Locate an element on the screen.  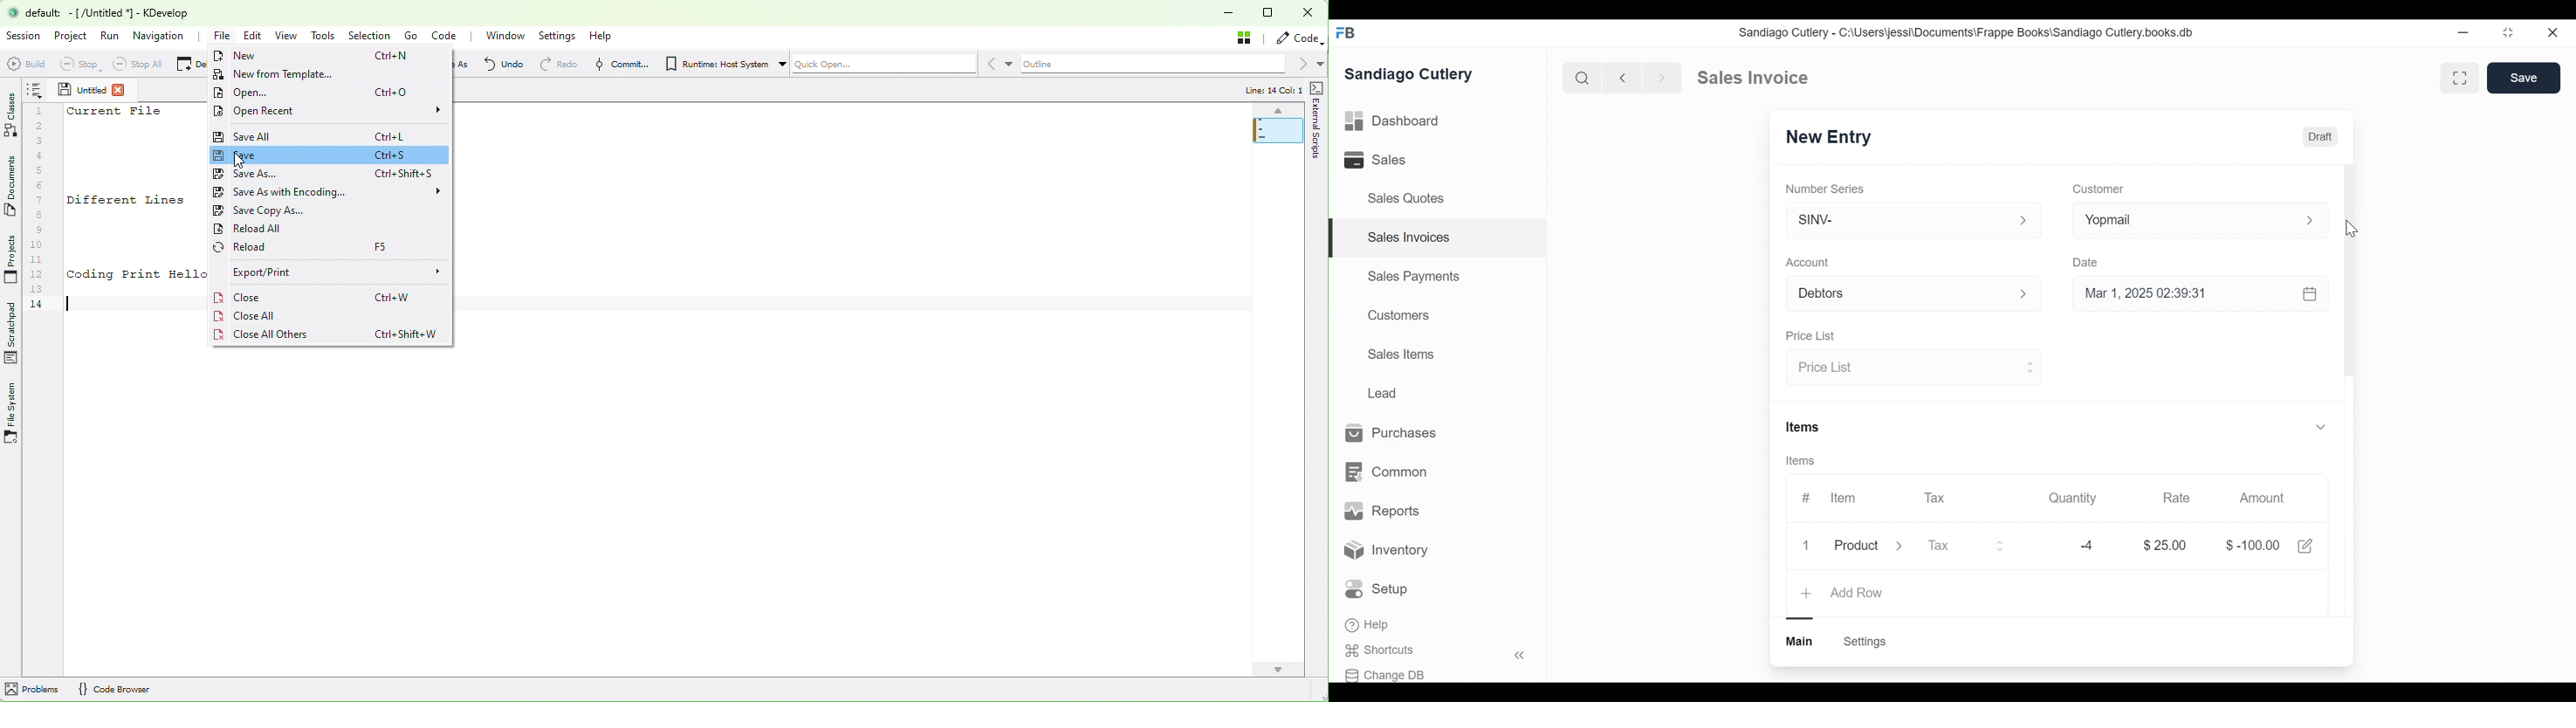
-4 is located at coordinates (2088, 546).